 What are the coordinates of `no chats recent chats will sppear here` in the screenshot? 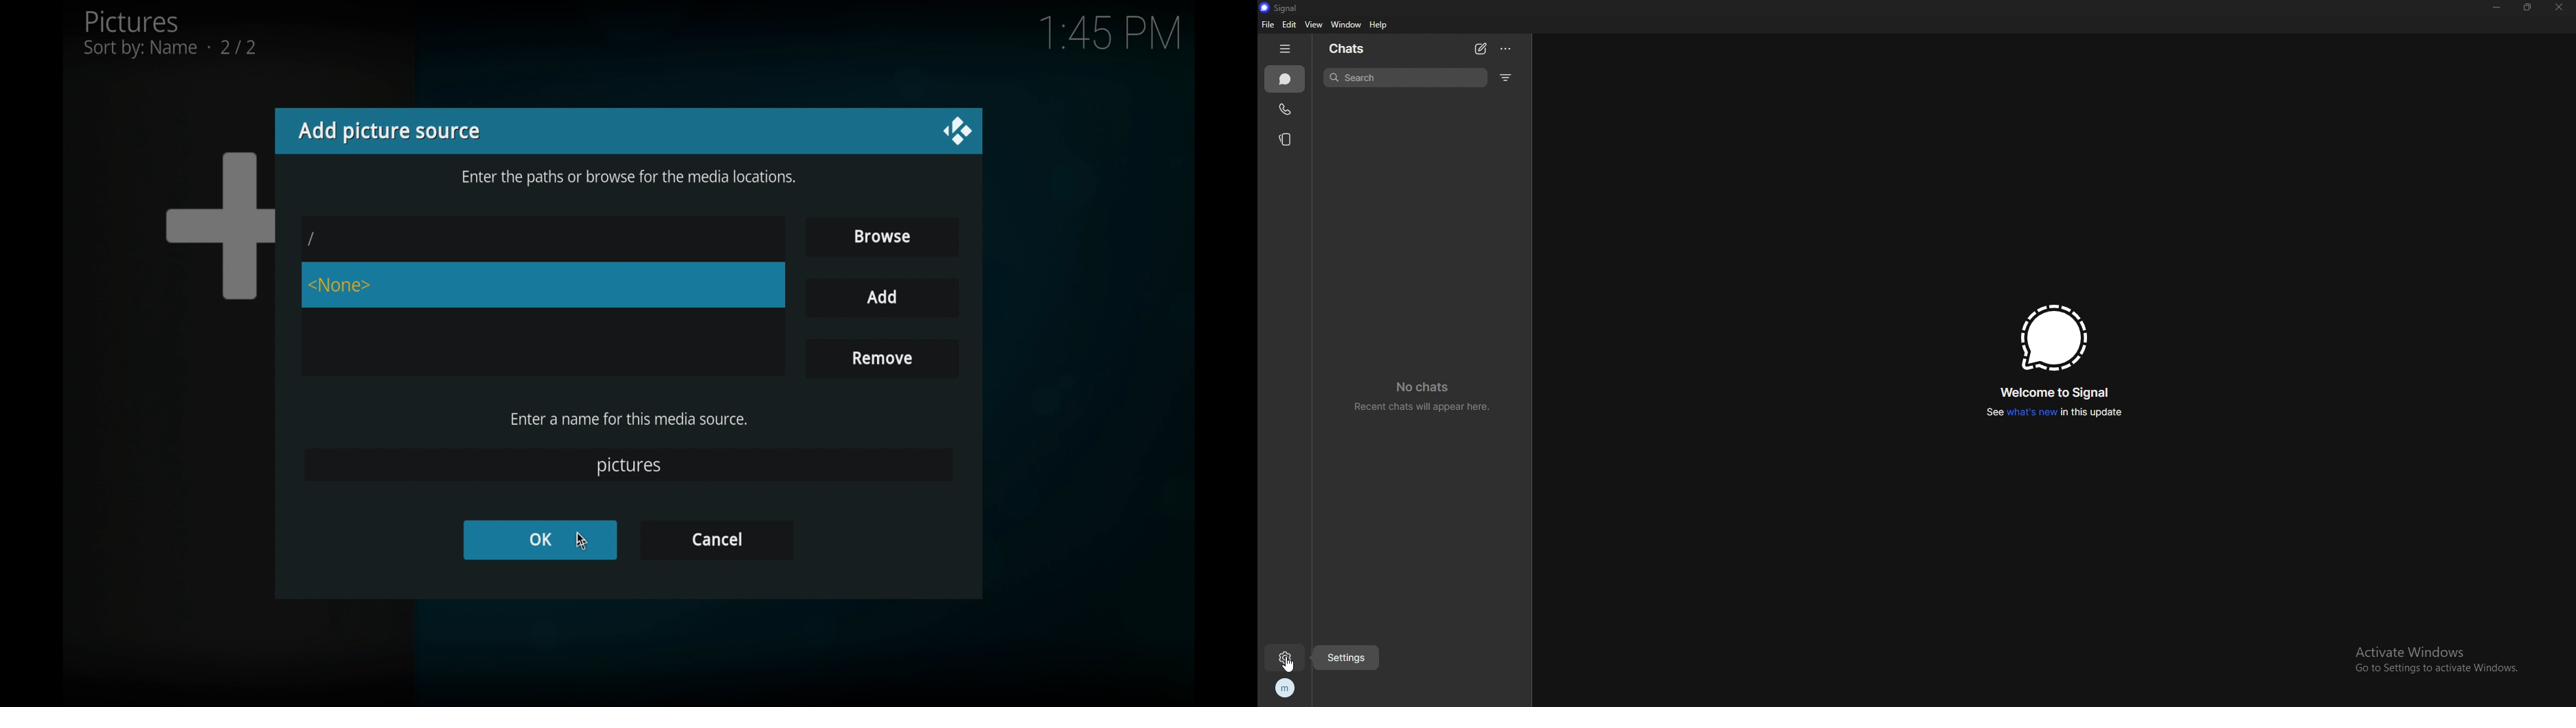 It's located at (1420, 396).